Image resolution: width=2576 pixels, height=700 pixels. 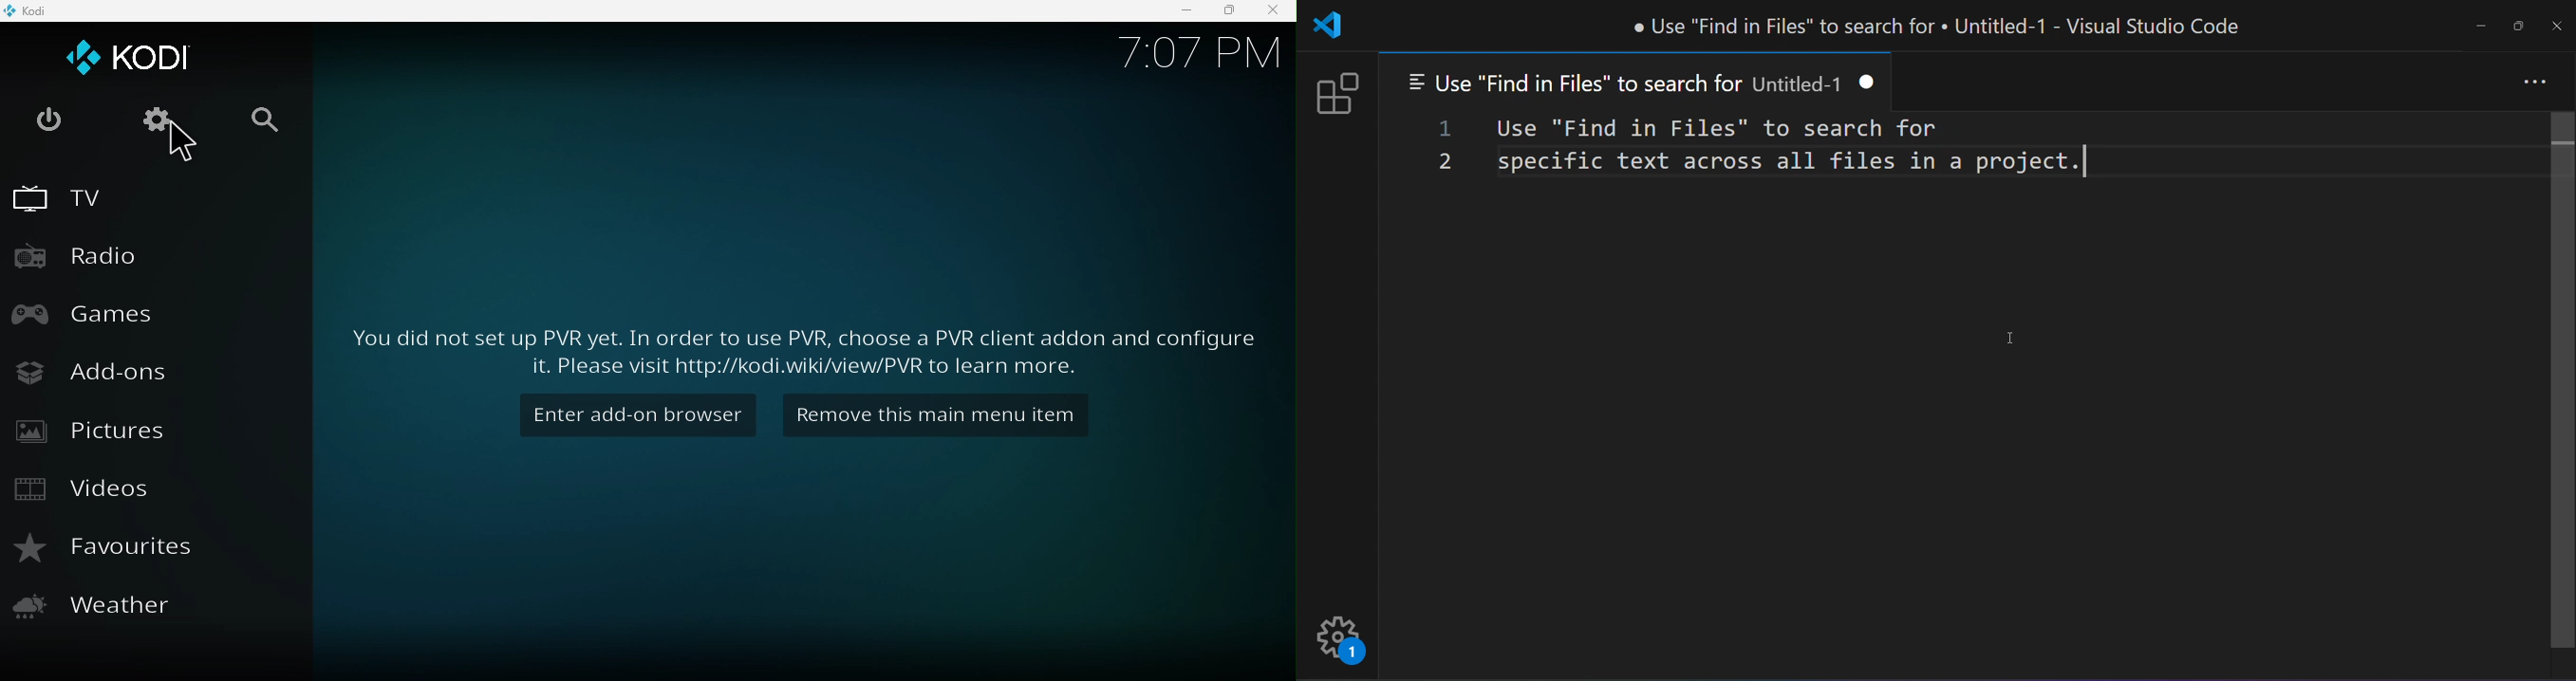 I want to click on Search, so click(x=272, y=124).